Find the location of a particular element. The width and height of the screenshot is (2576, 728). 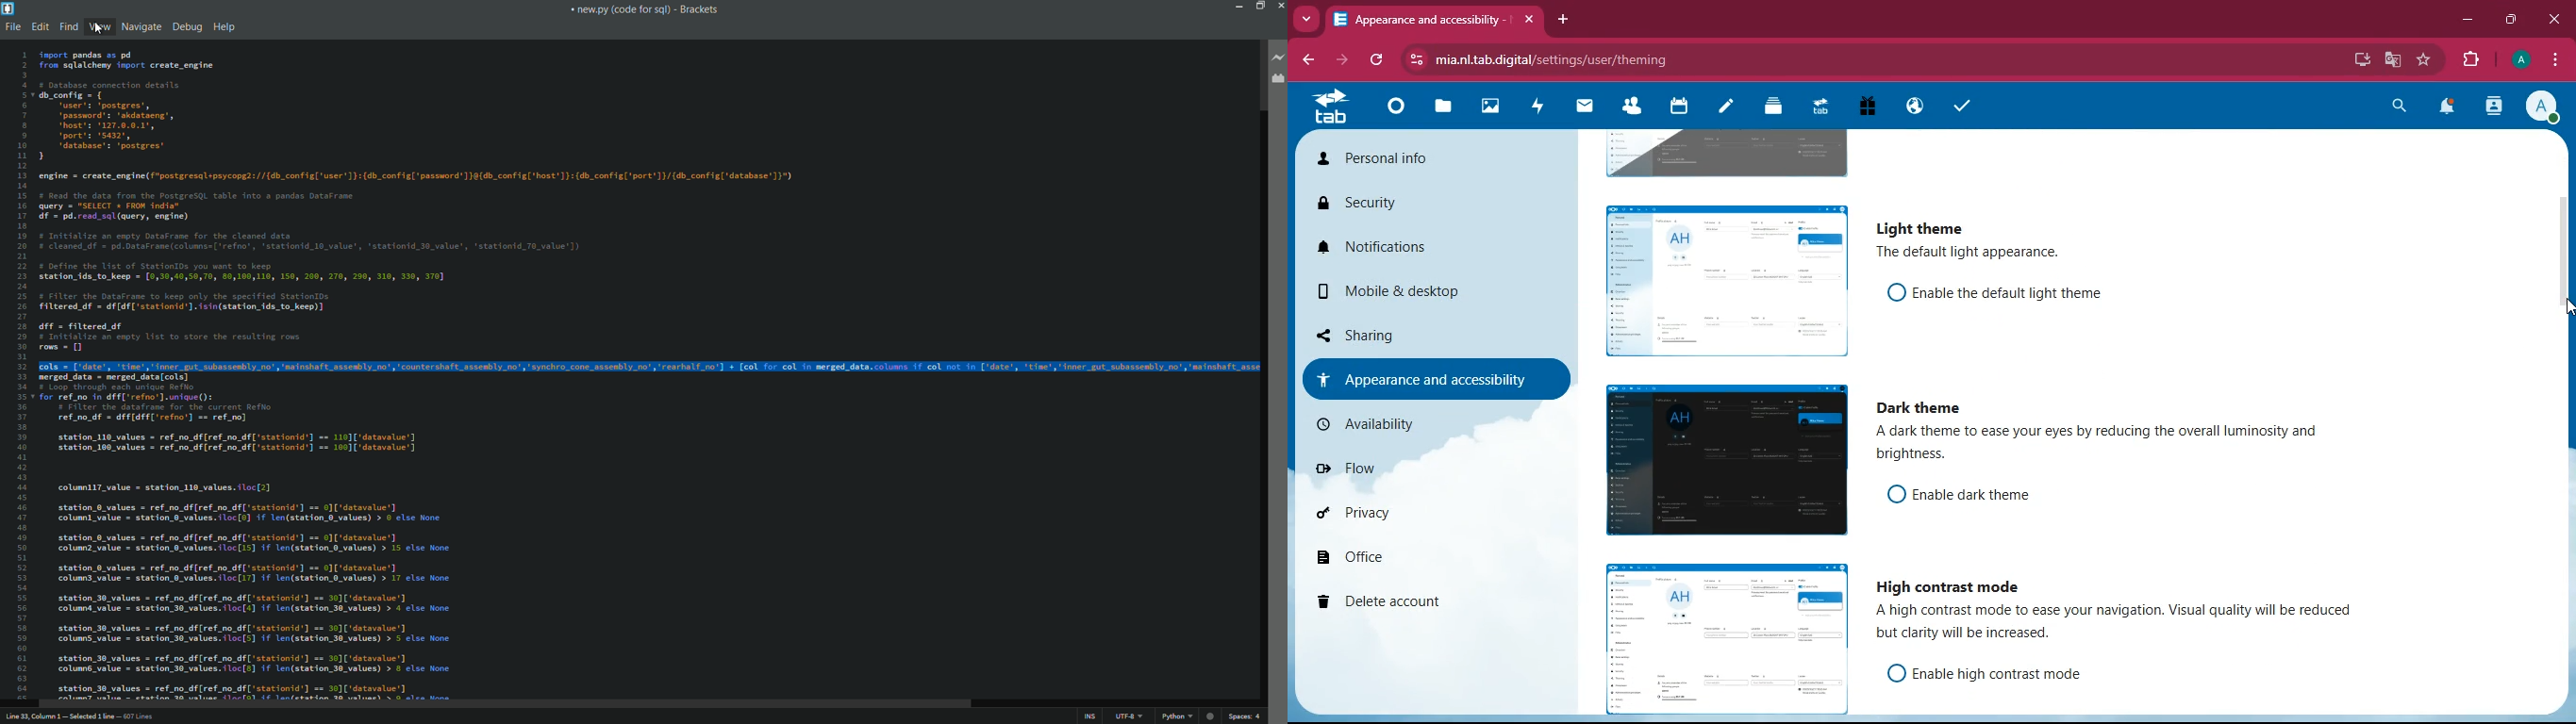

images is located at coordinates (1487, 107).